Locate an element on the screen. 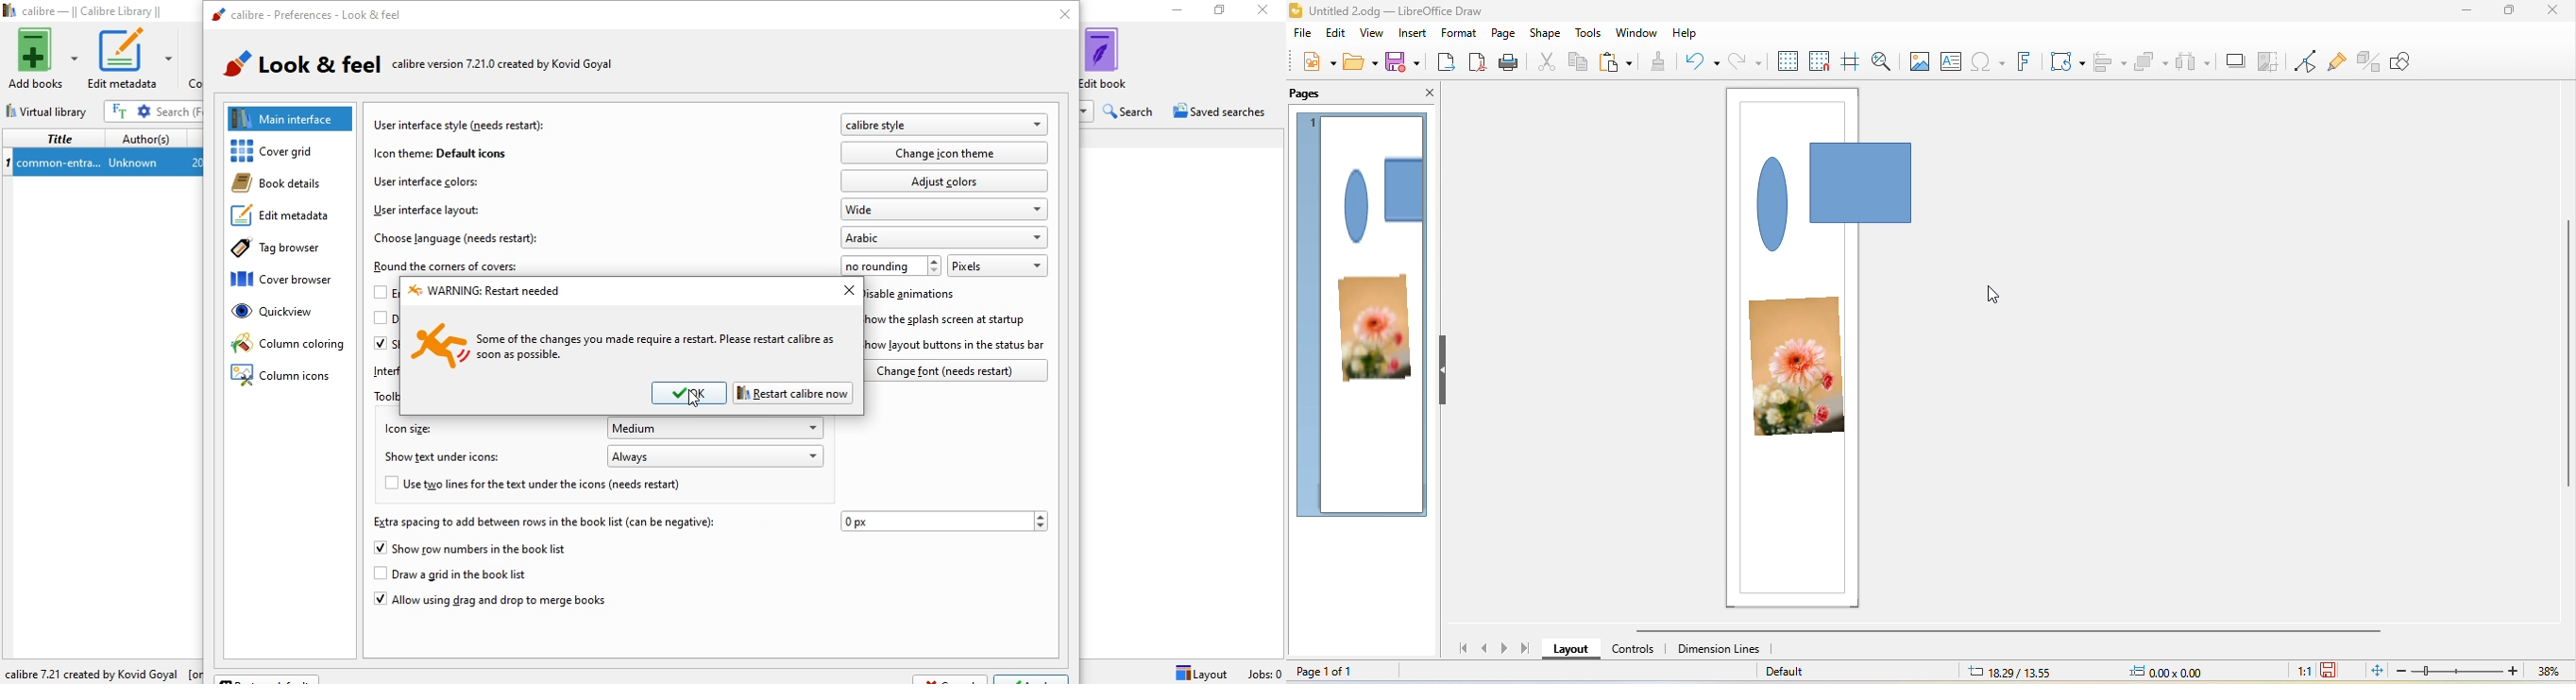 The width and height of the screenshot is (2576, 700). show text under icons is located at coordinates (446, 459).